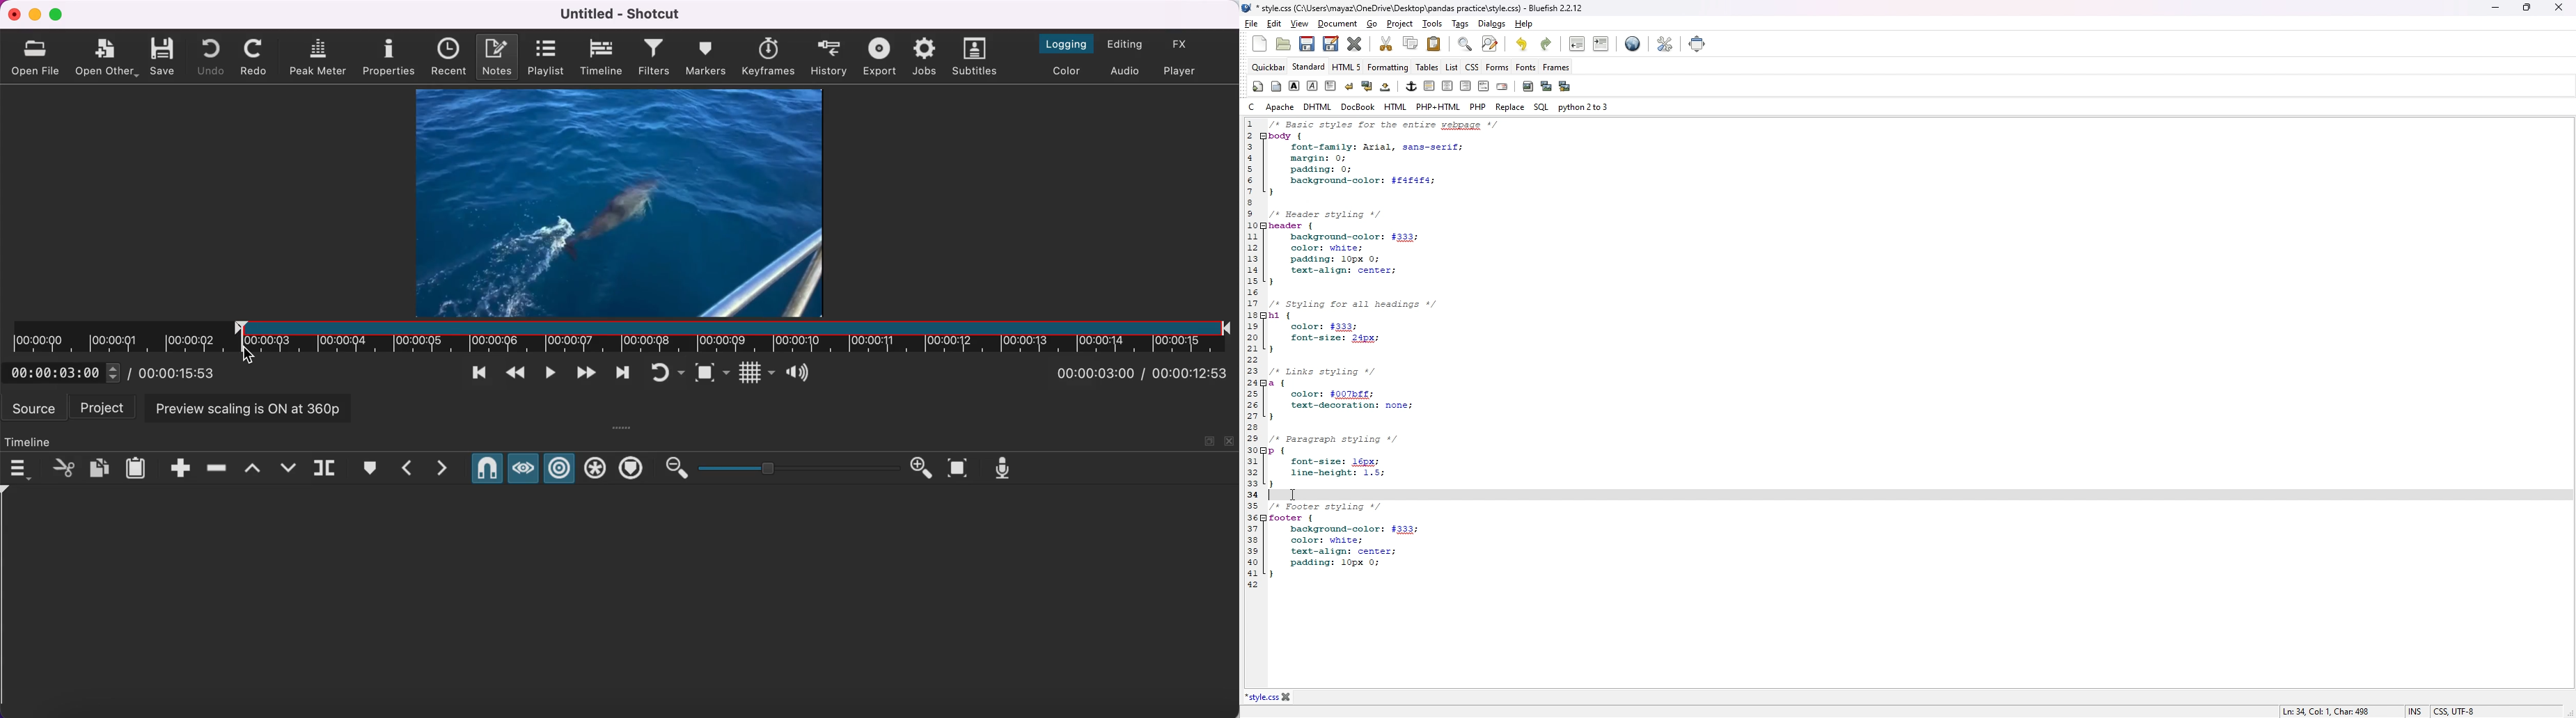  Describe the element at coordinates (1491, 44) in the screenshot. I see `advanced find and replace` at that location.